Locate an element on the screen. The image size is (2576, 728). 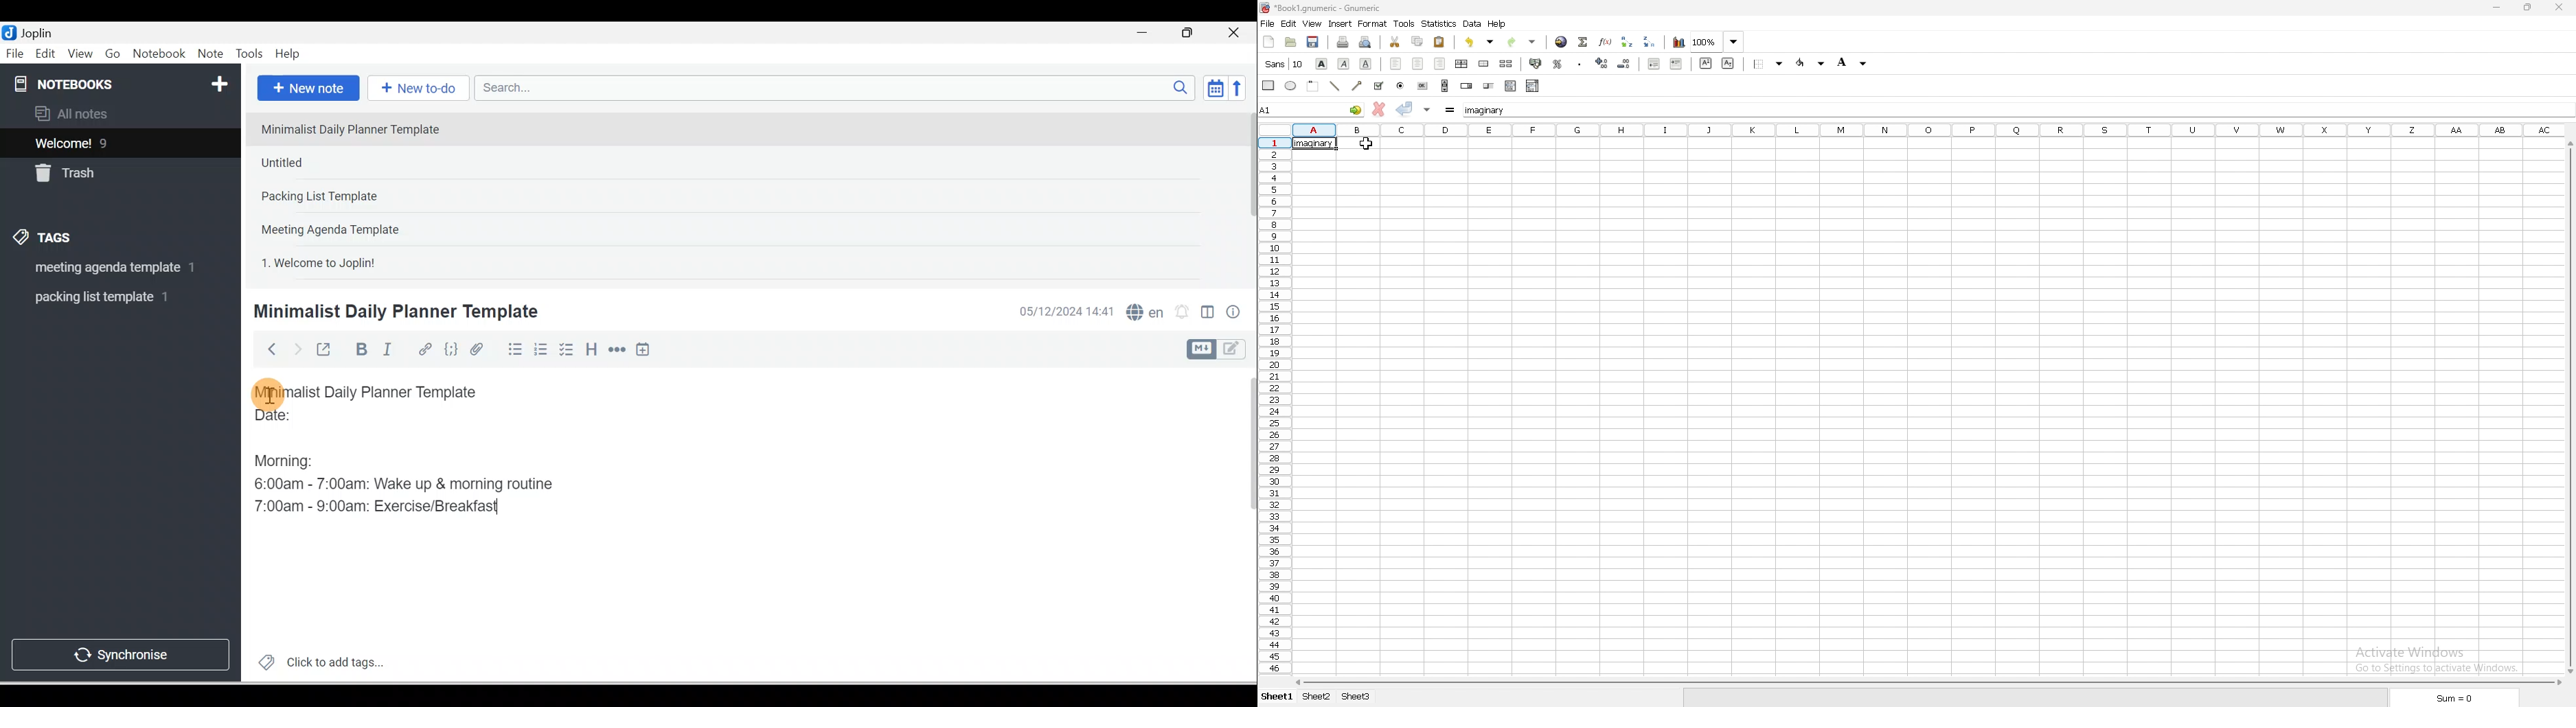
File is located at coordinates (16, 52).